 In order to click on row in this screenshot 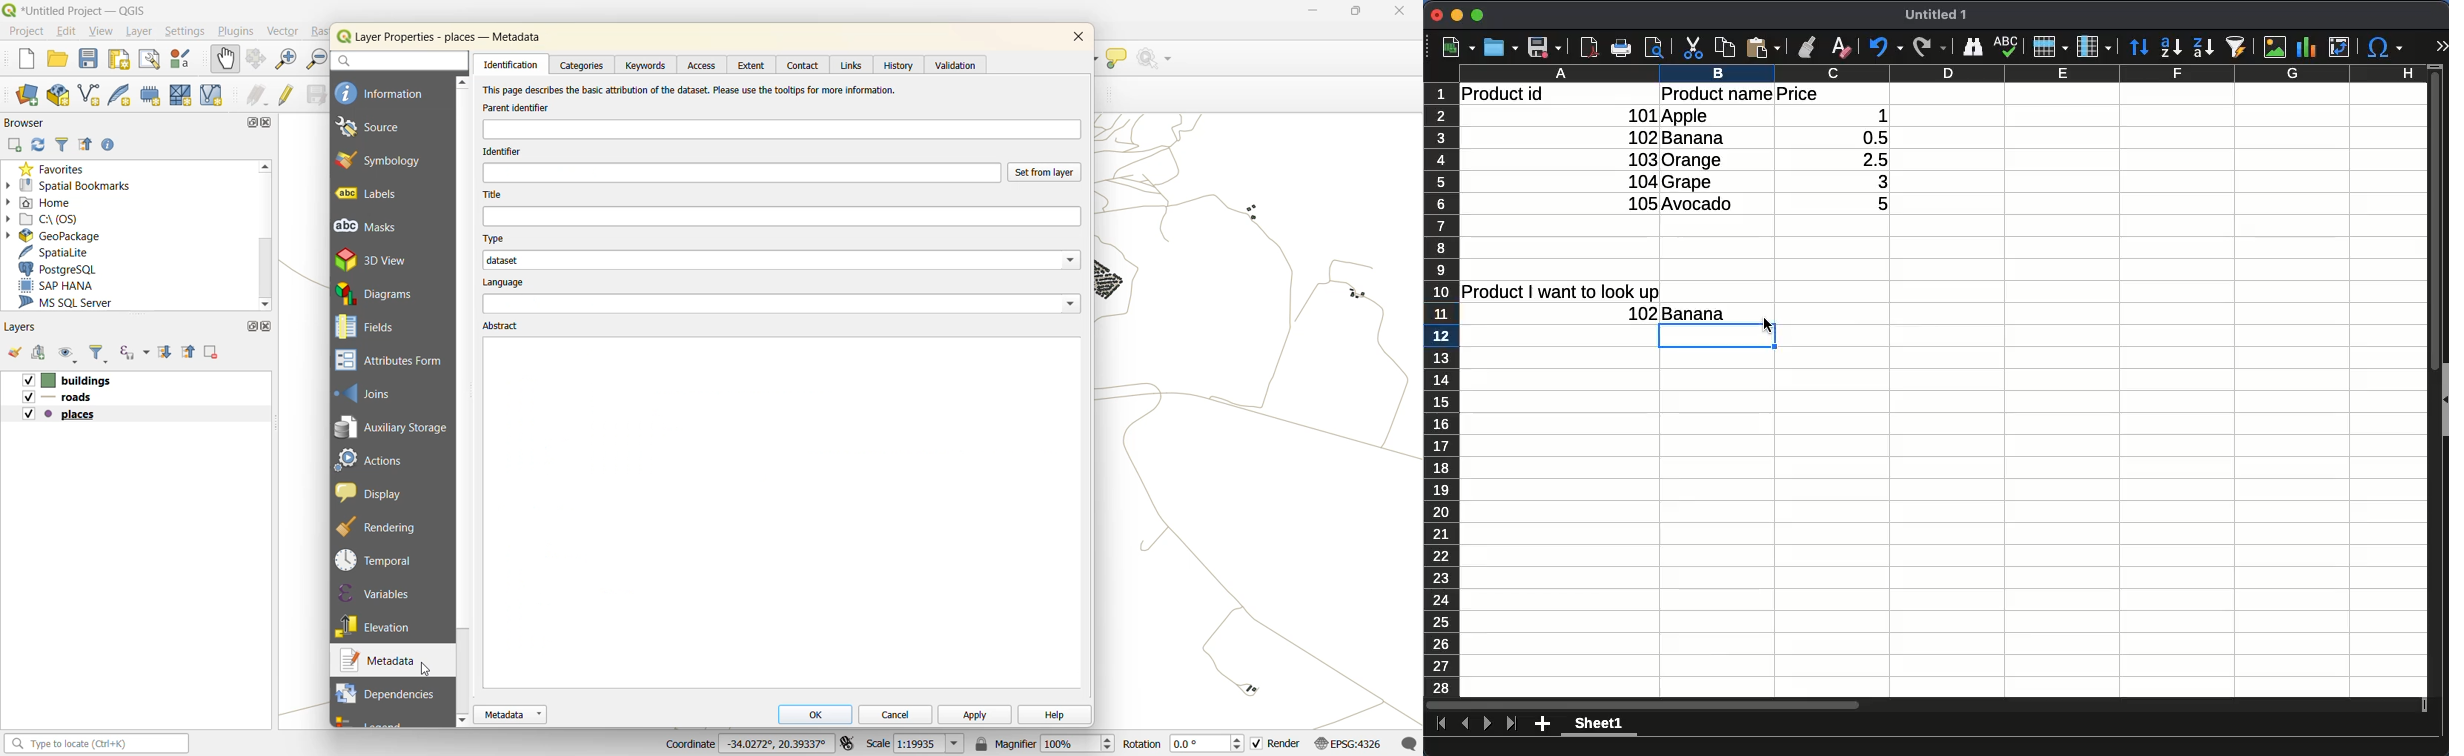, I will do `click(1441, 390)`.